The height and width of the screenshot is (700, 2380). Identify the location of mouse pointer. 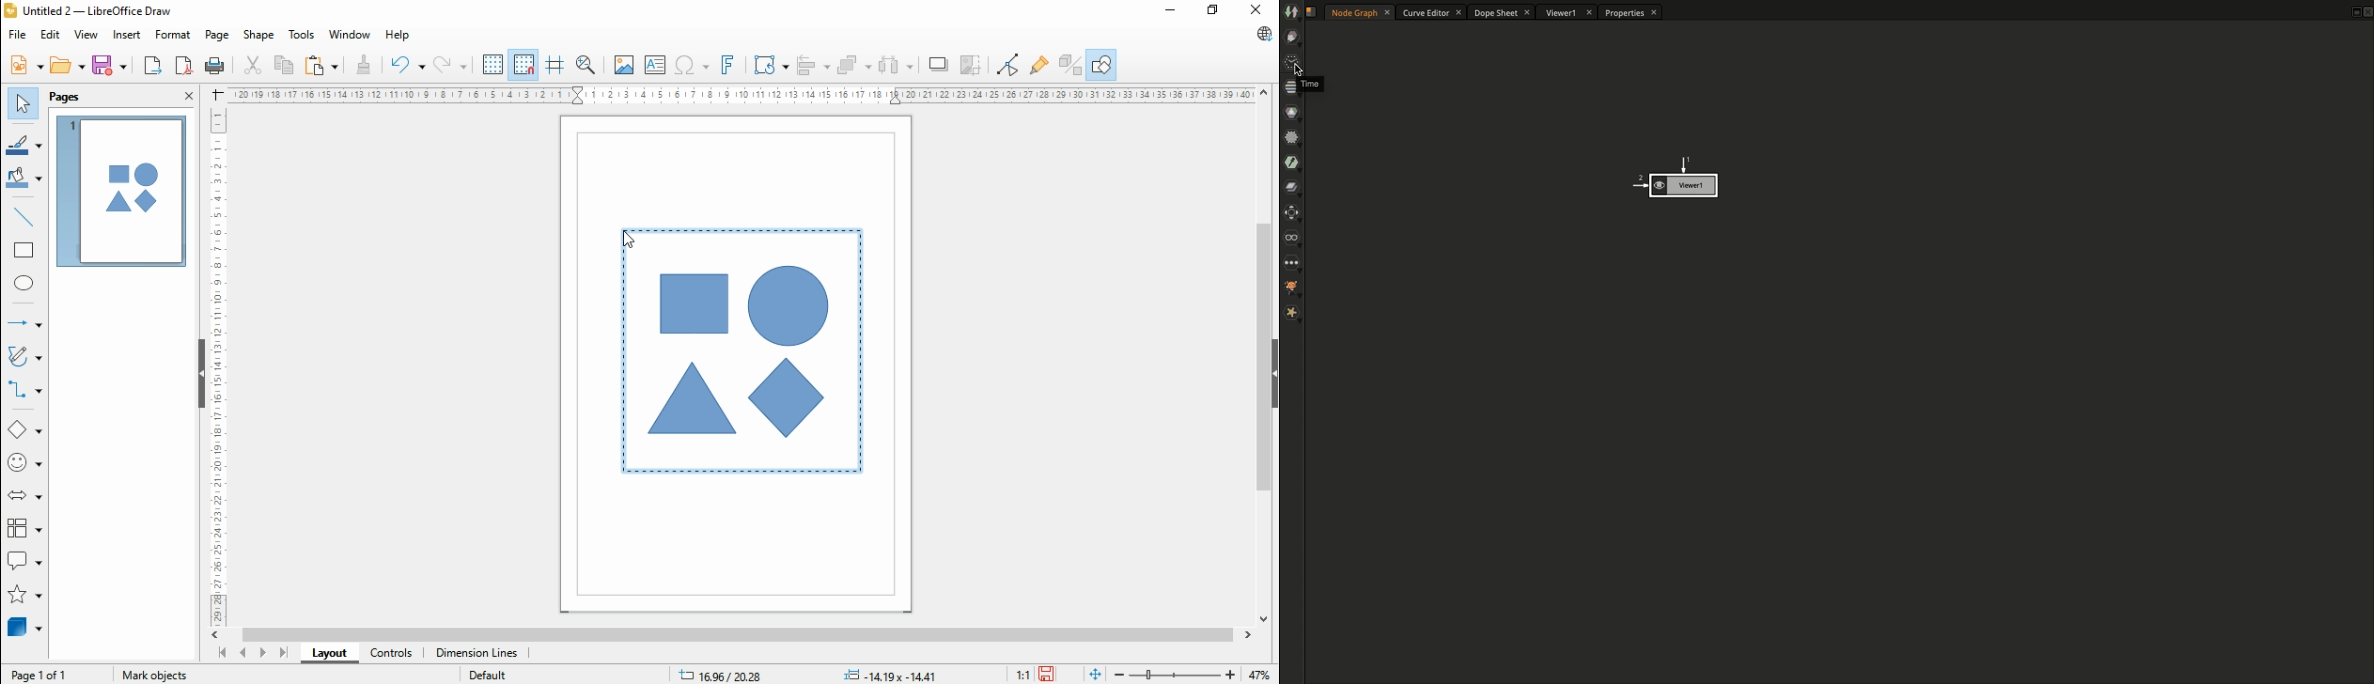
(627, 237).